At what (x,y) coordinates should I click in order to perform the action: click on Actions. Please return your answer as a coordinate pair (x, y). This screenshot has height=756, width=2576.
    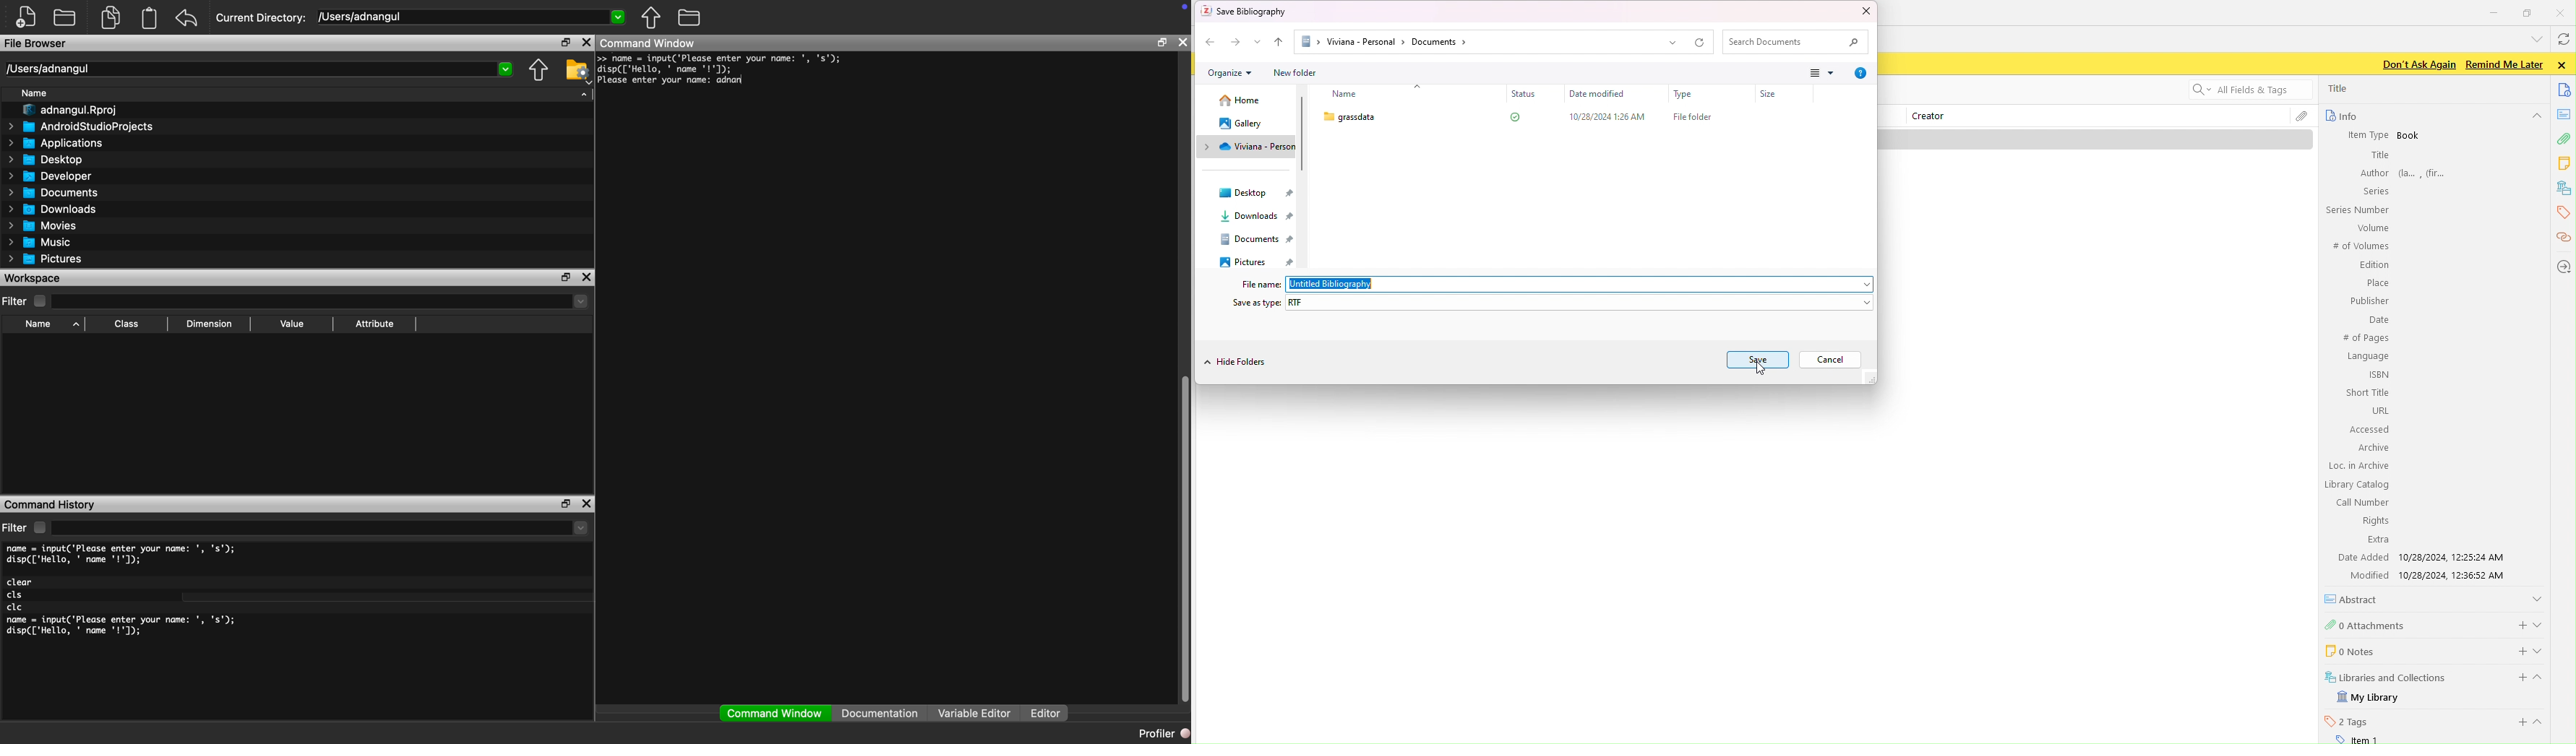
    Looking at the image, I should click on (1223, 42).